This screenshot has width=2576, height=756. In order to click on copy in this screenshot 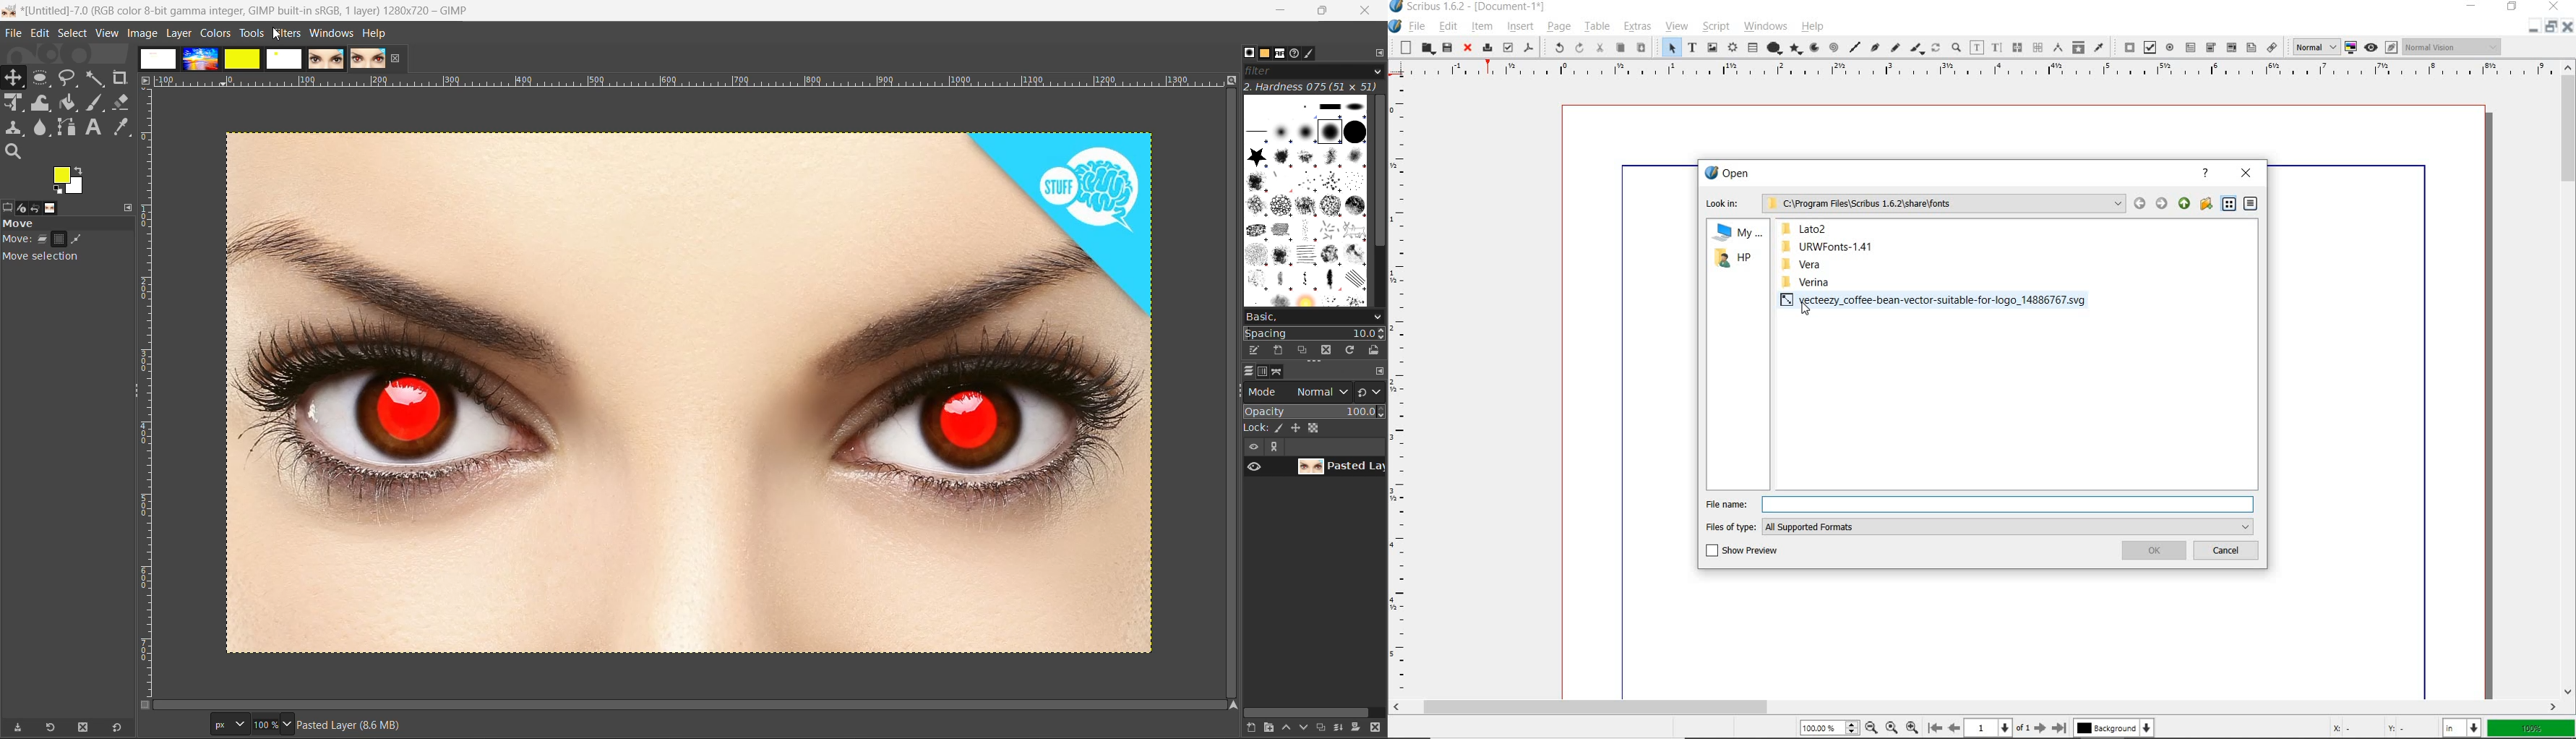, I will do `click(1621, 47)`.